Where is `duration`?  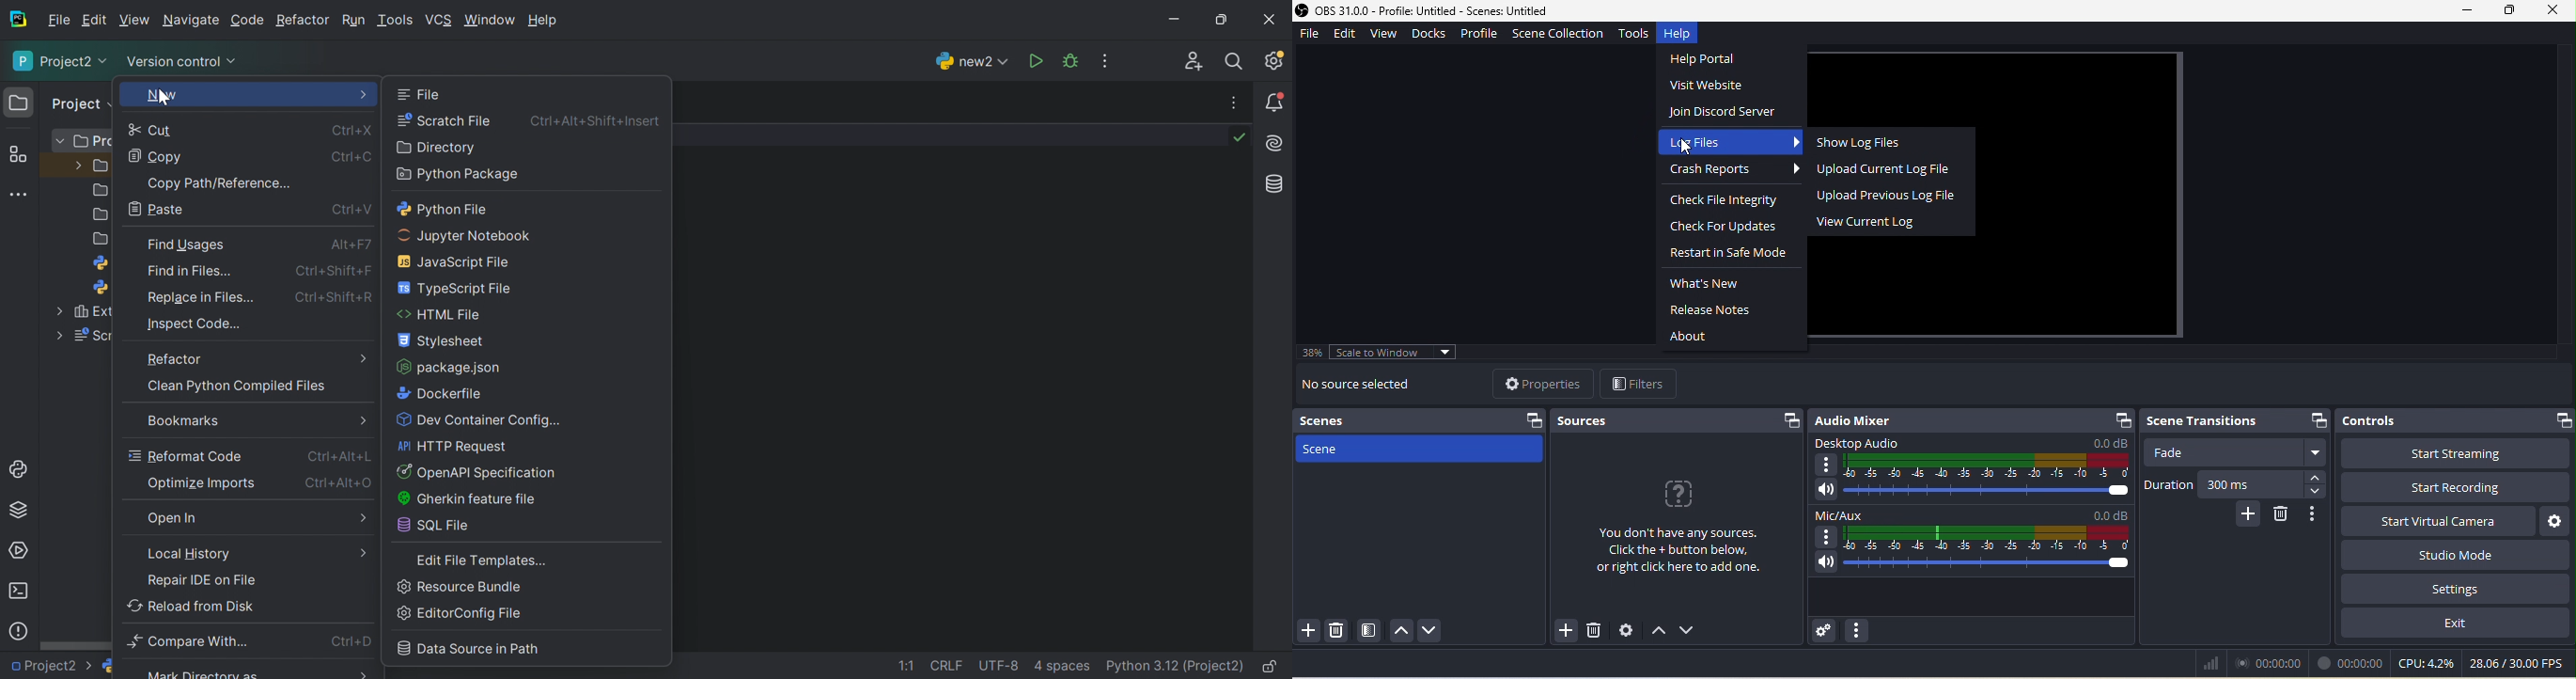 duration is located at coordinates (2166, 487).